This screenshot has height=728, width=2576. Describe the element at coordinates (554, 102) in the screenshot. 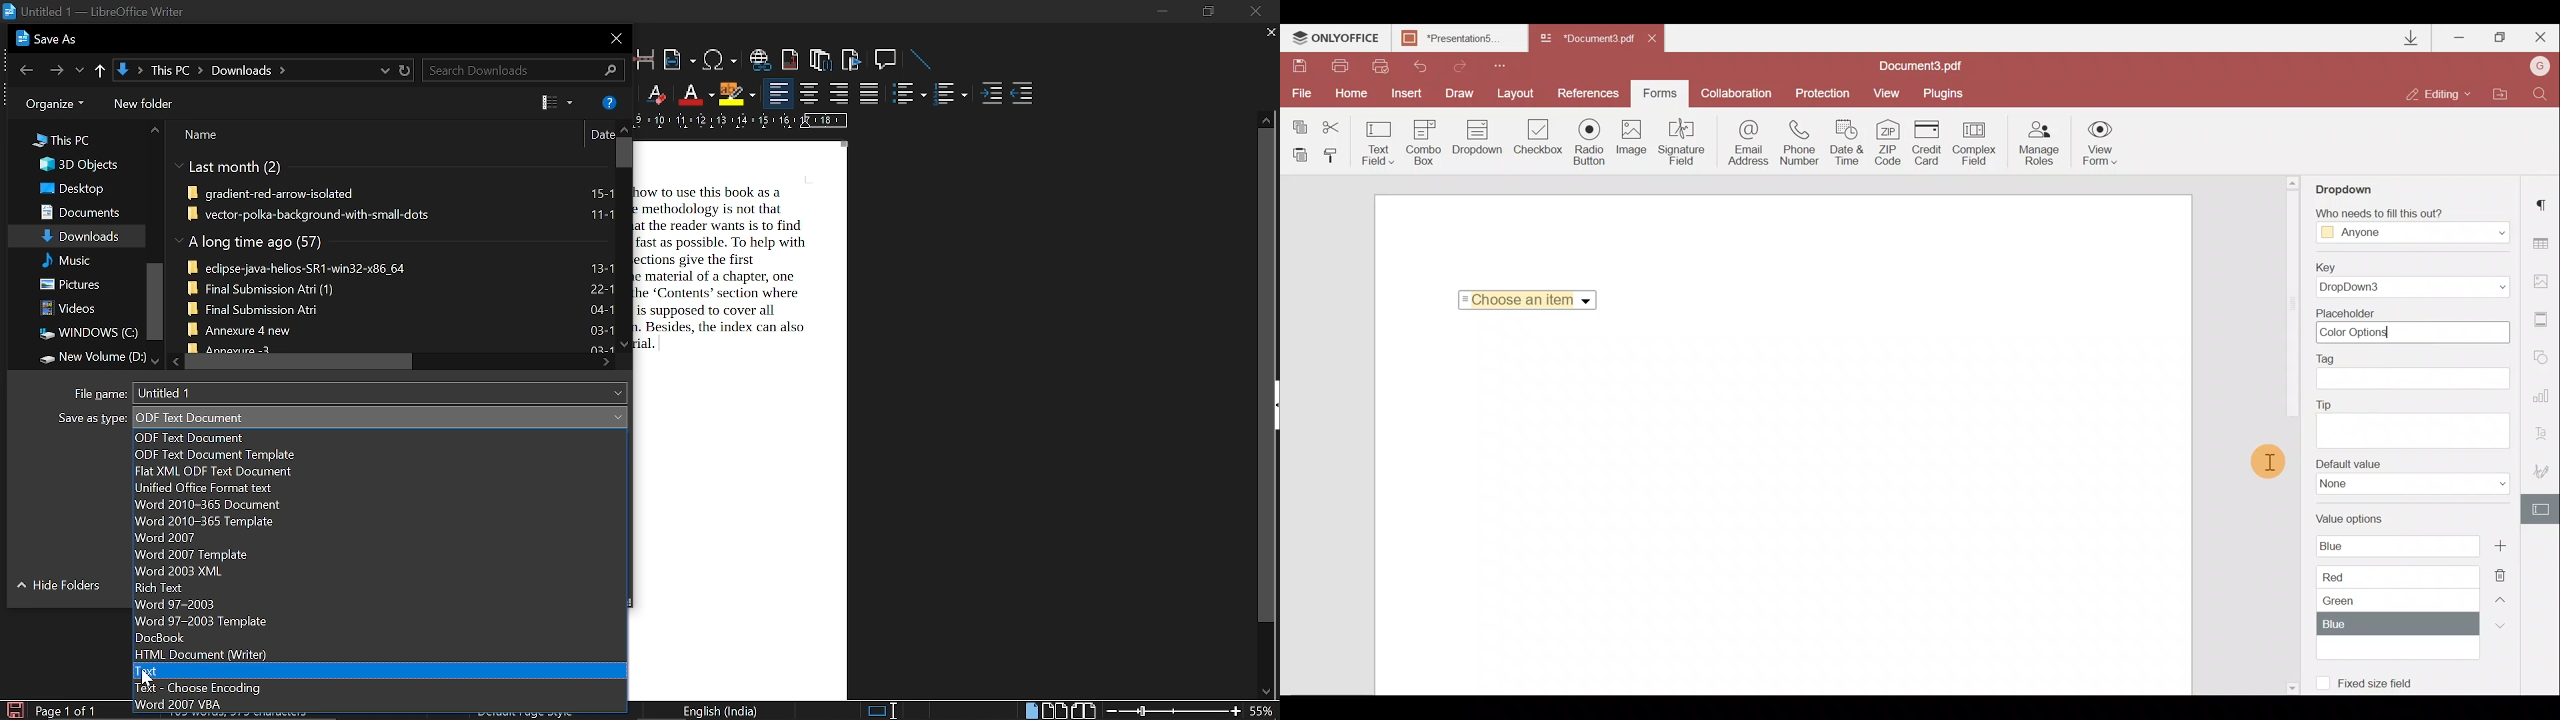

I see `preview pane` at that location.